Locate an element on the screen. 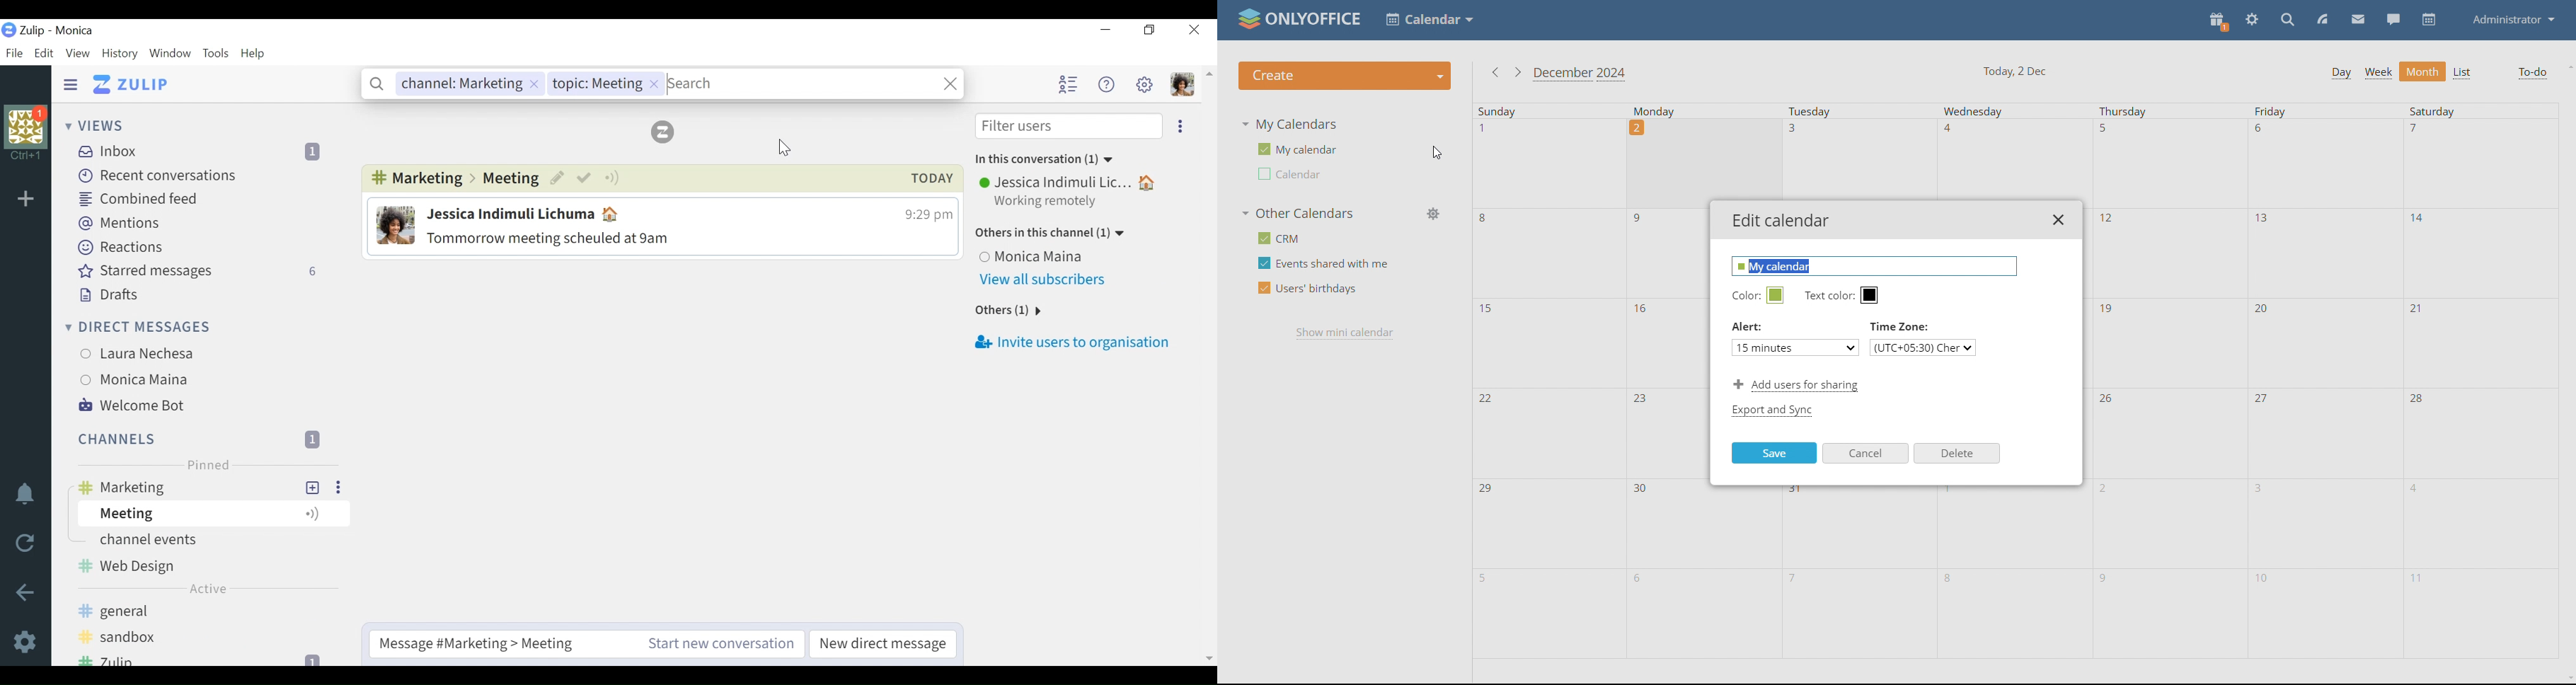  Tools is located at coordinates (216, 53).